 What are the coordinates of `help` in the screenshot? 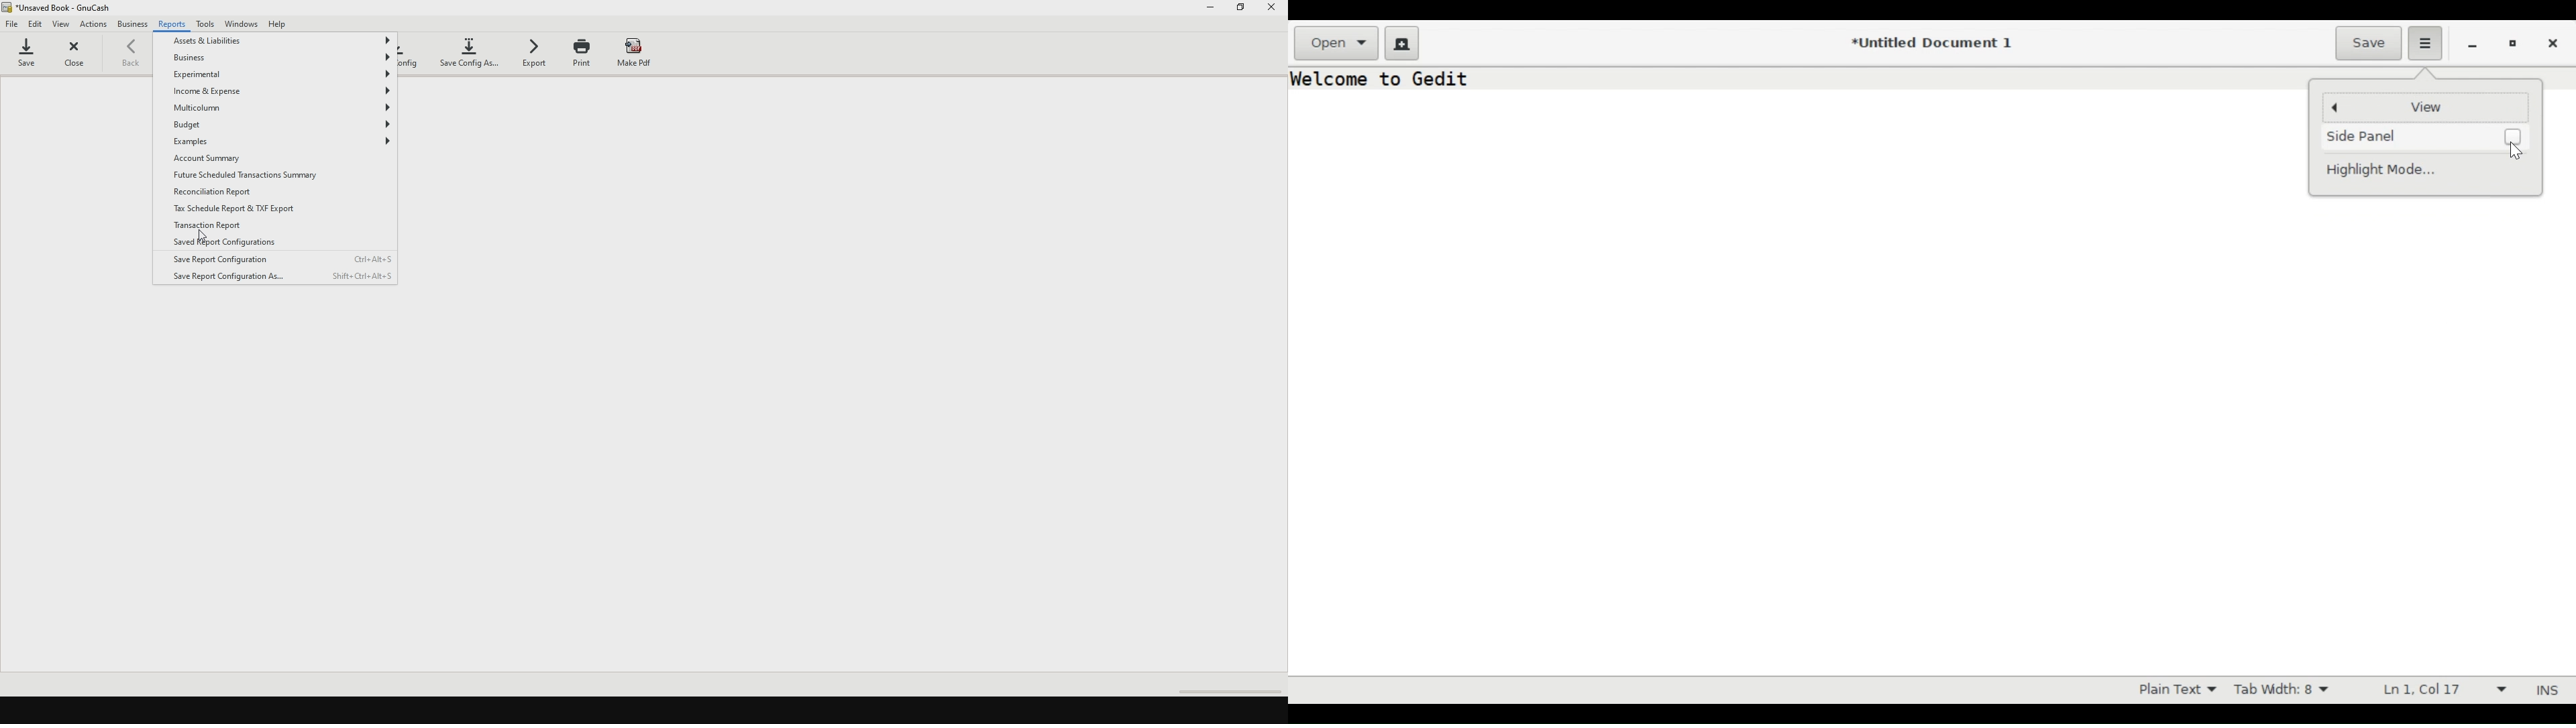 It's located at (284, 23).